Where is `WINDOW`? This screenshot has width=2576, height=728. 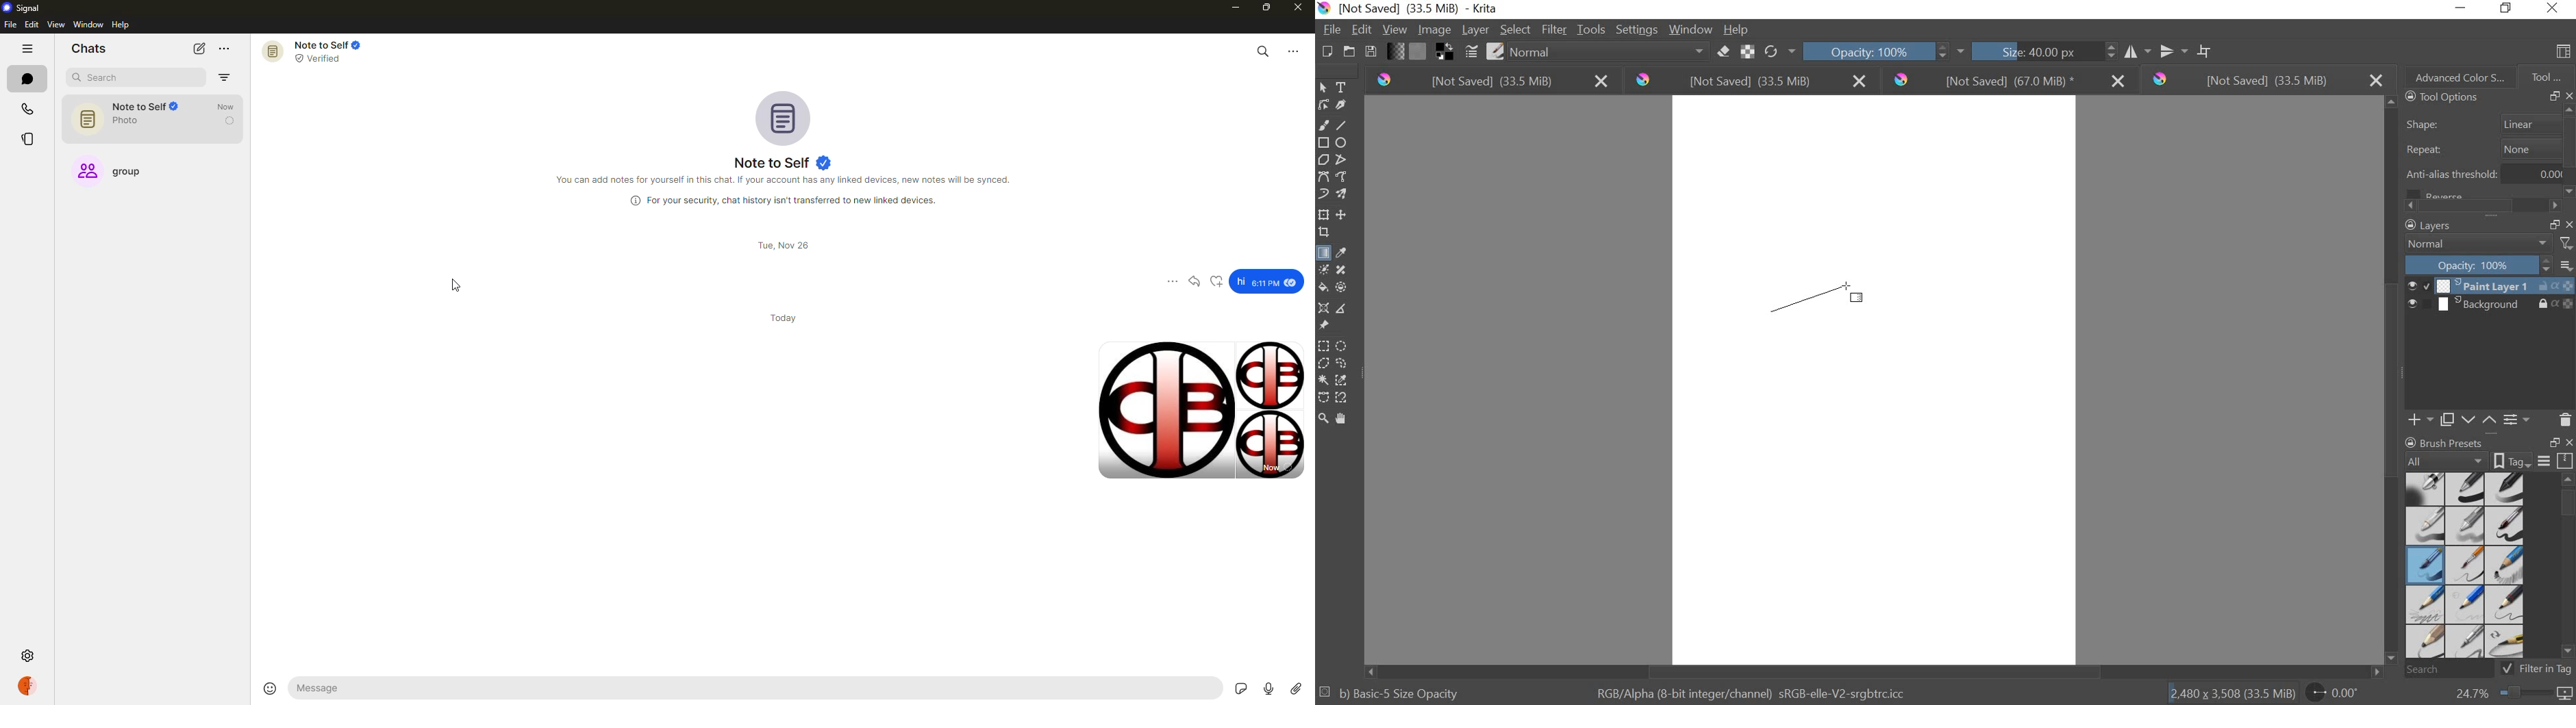 WINDOW is located at coordinates (1690, 30).